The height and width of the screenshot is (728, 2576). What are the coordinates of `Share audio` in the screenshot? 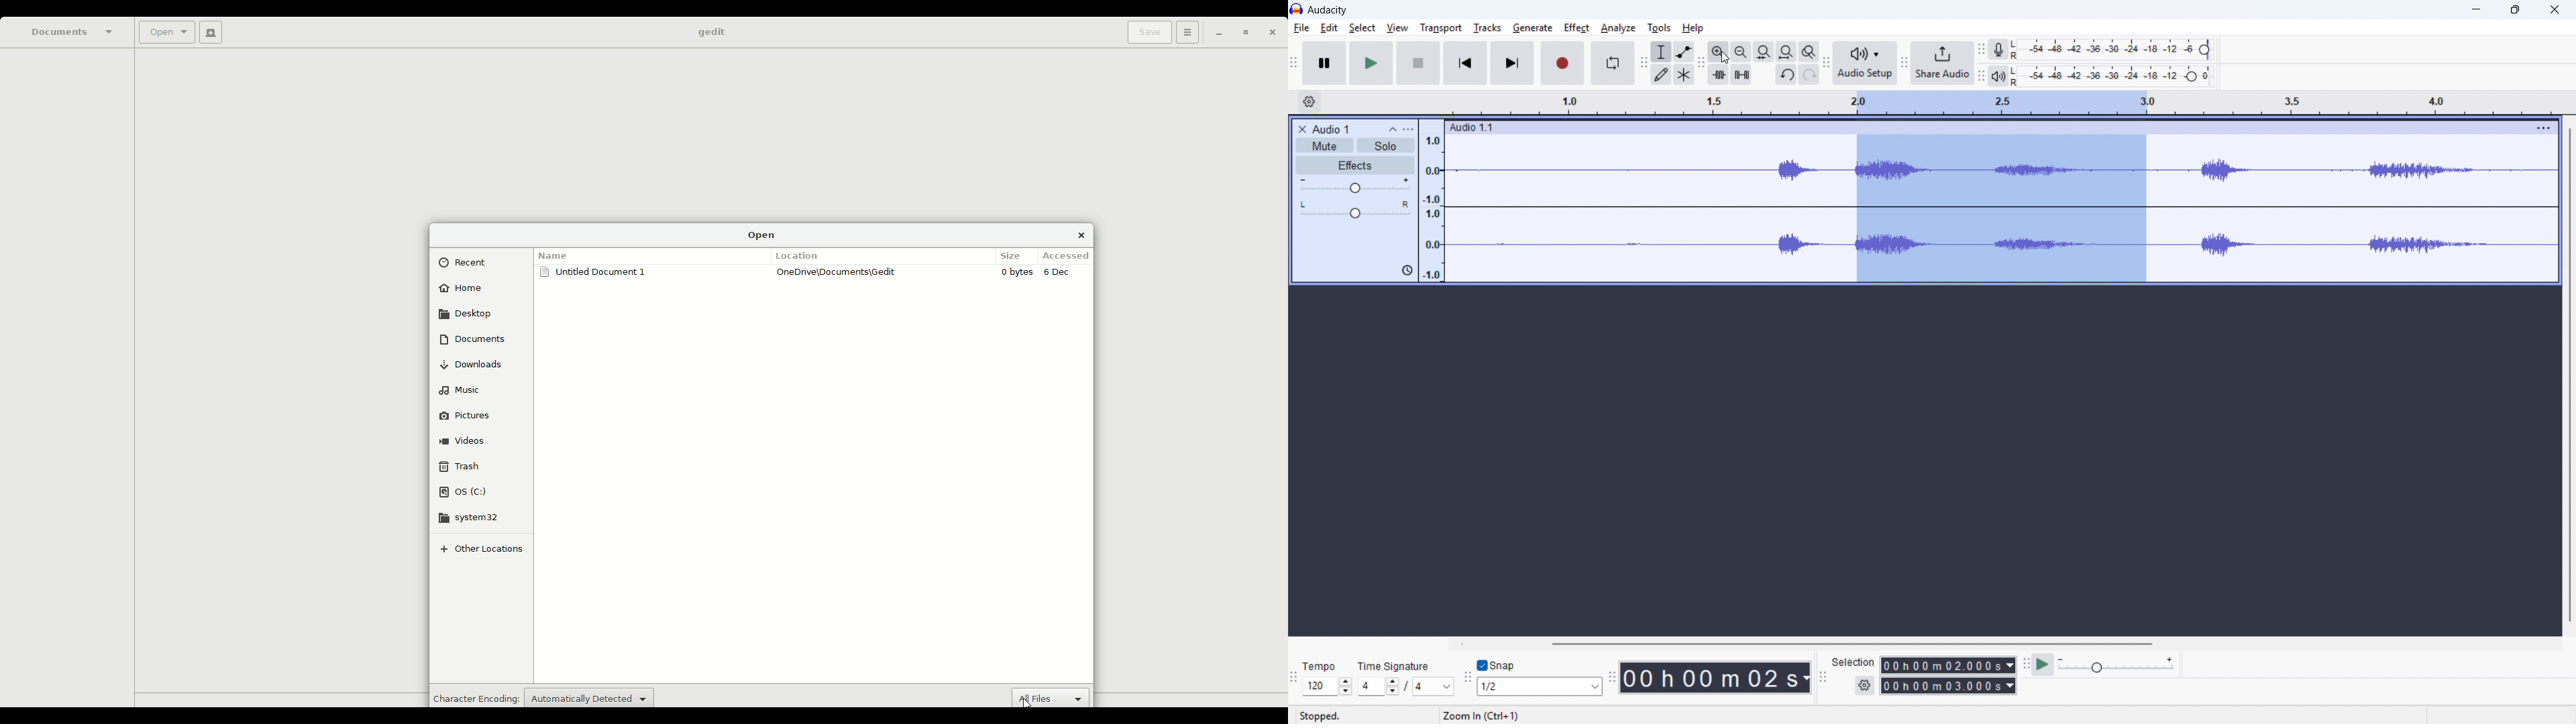 It's located at (1943, 64).